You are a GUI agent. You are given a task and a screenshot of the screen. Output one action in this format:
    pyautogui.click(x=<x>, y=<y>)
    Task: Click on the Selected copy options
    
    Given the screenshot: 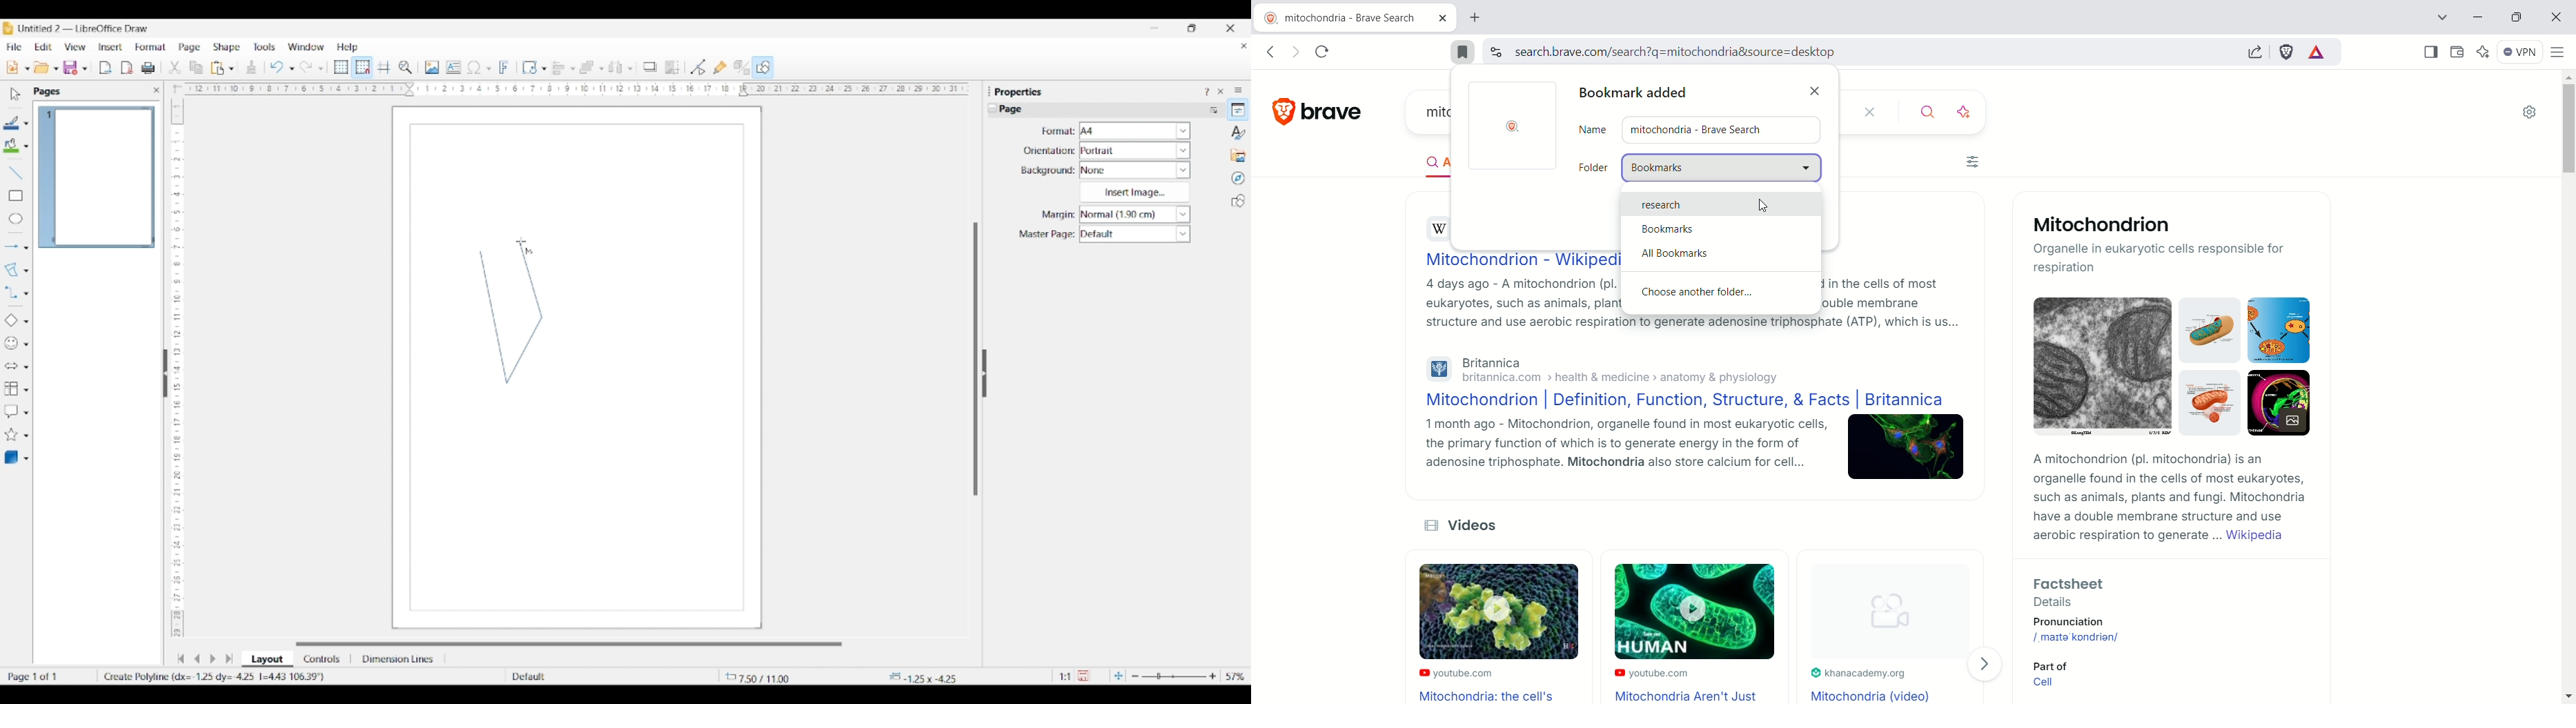 What is the action you would take?
    pyautogui.click(x=196, y=68)
    